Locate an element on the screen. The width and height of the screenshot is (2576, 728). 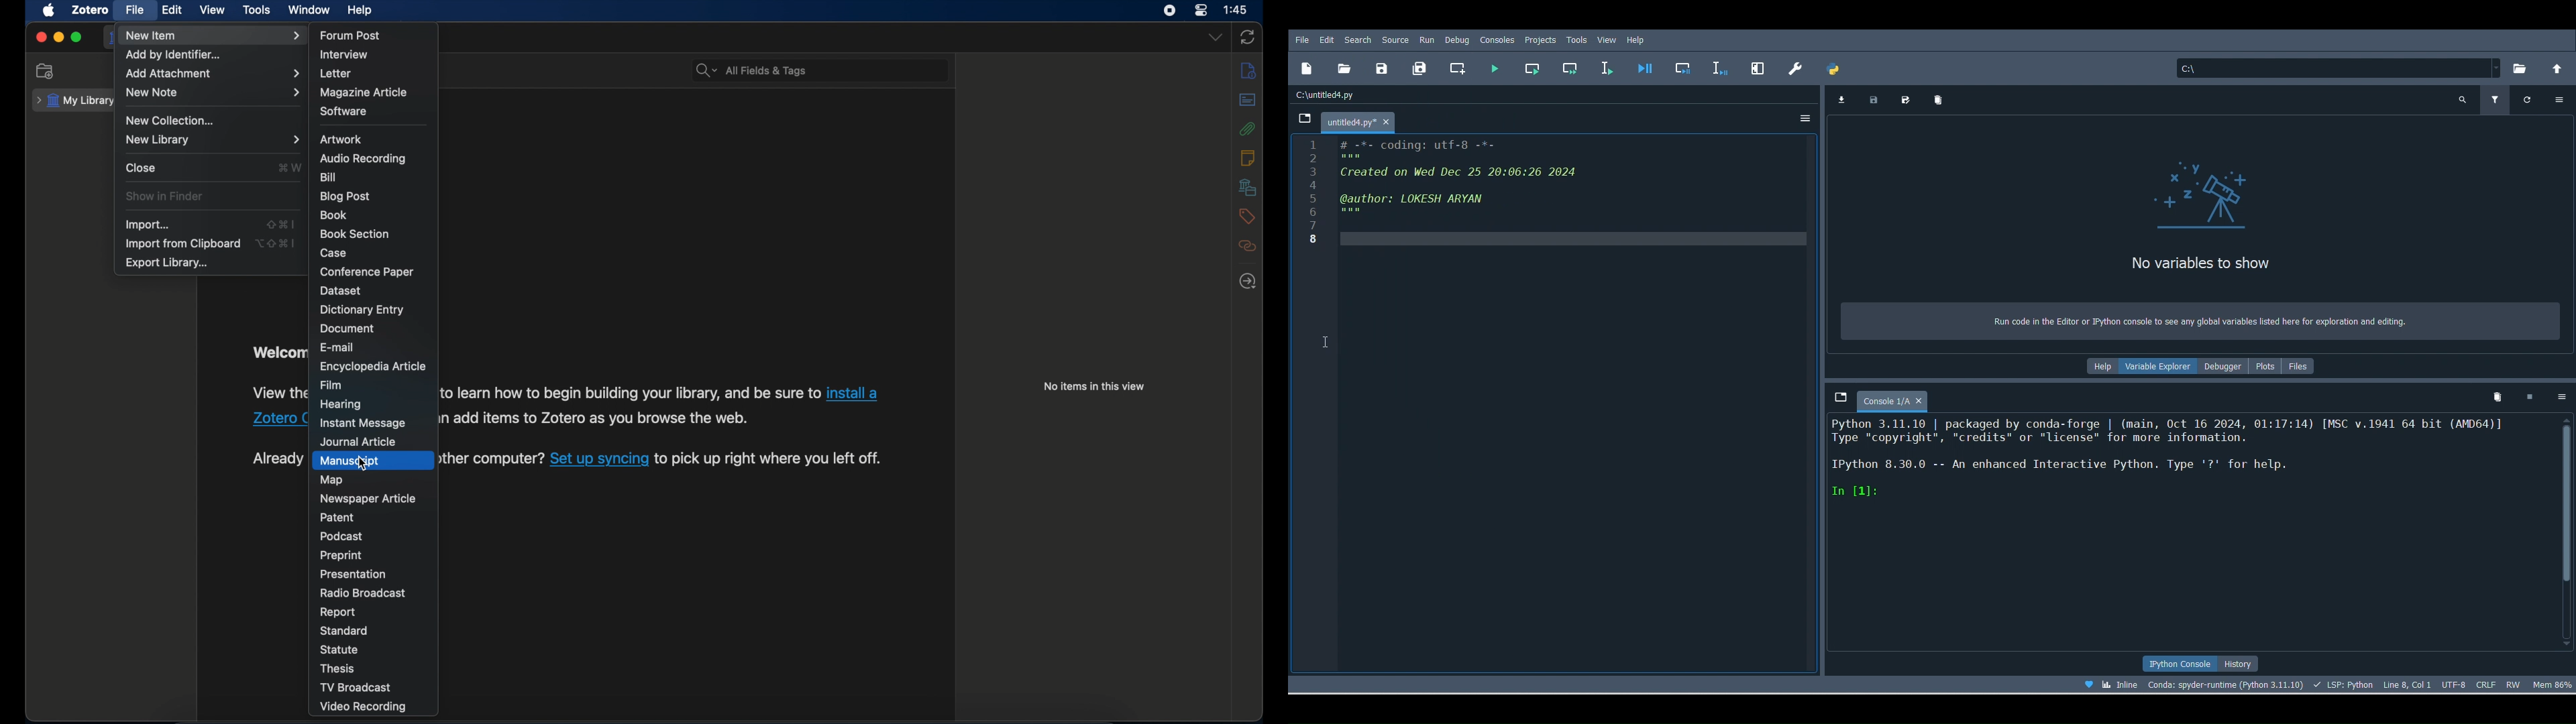
add attachment is located at coordinates (212, 74).